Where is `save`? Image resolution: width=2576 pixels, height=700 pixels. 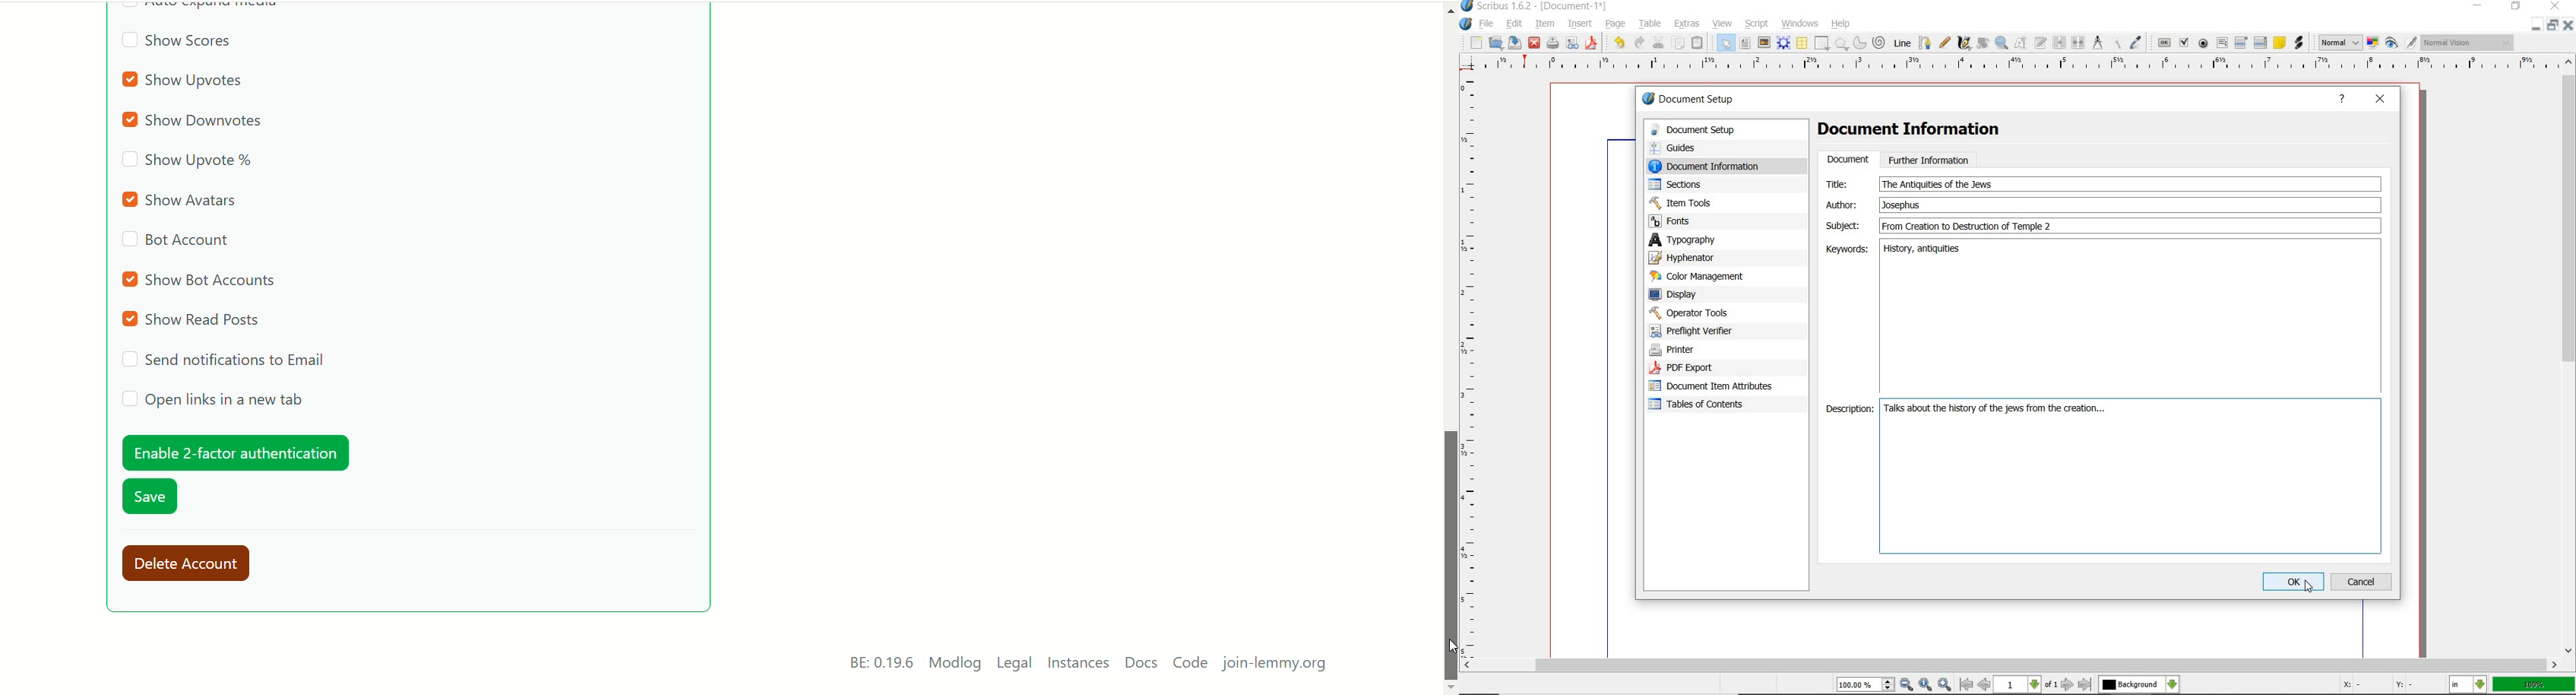
save is located at coordinates (1516, 43).